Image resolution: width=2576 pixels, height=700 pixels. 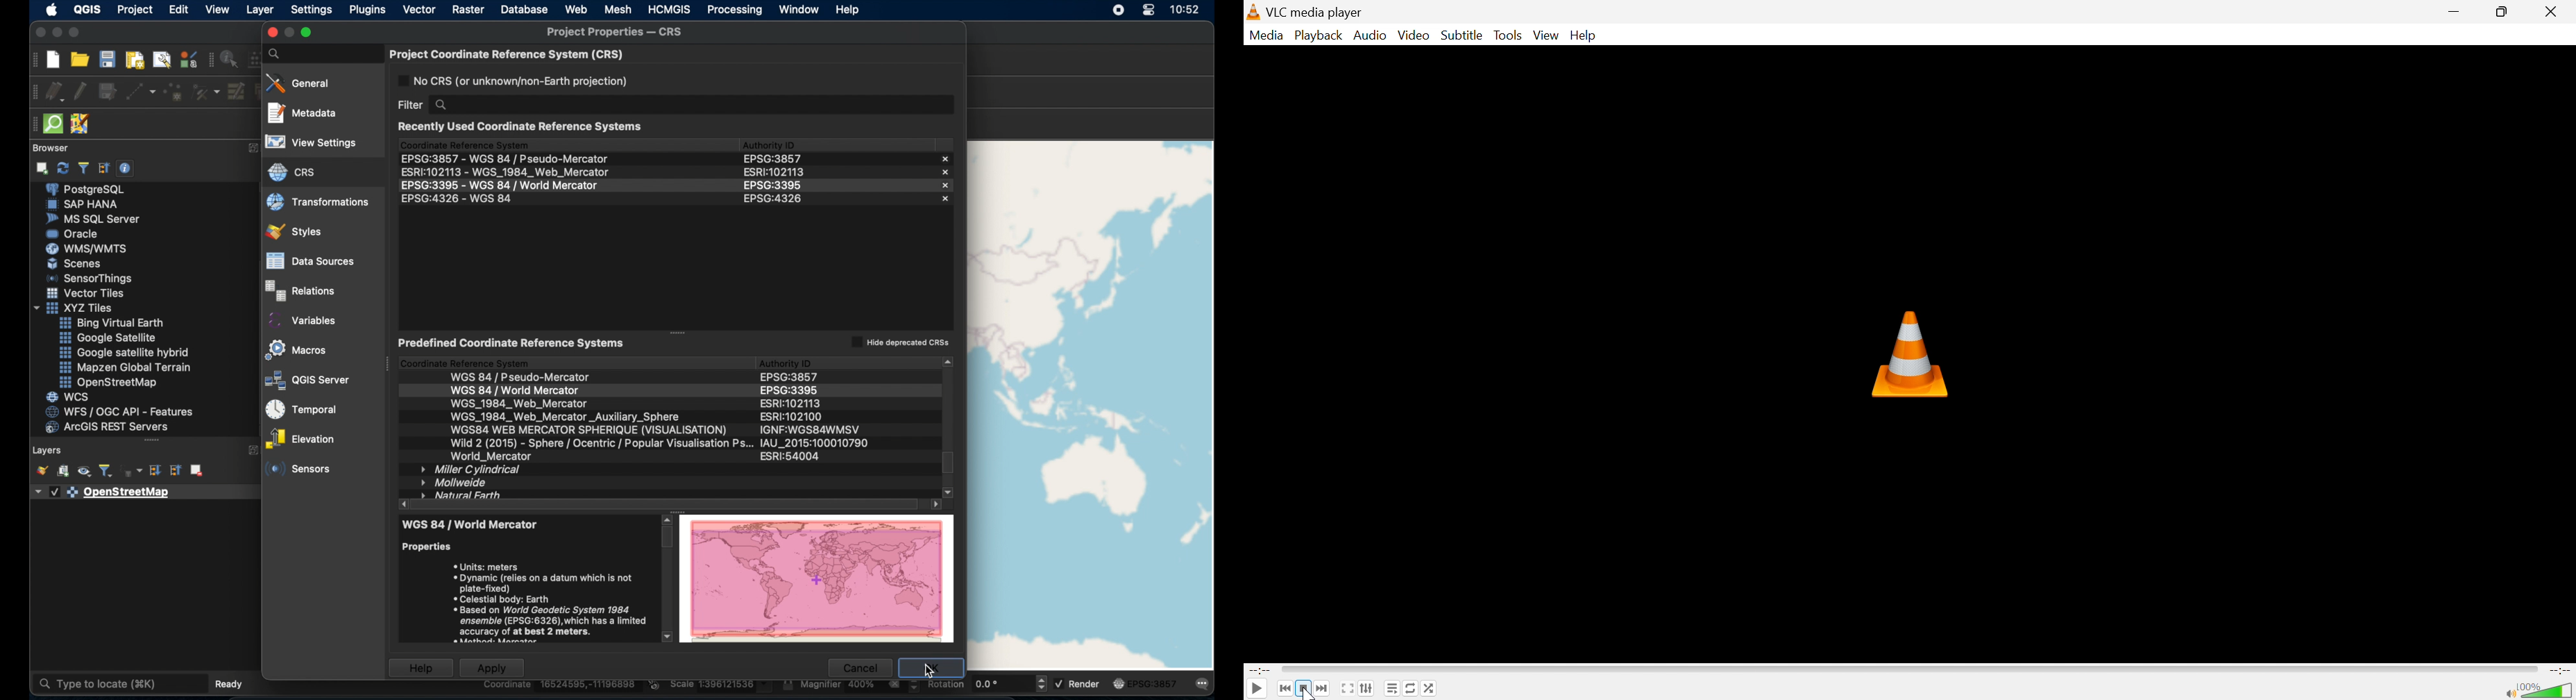 I want to click on Show extended settings, so click(x=1368, y=688).